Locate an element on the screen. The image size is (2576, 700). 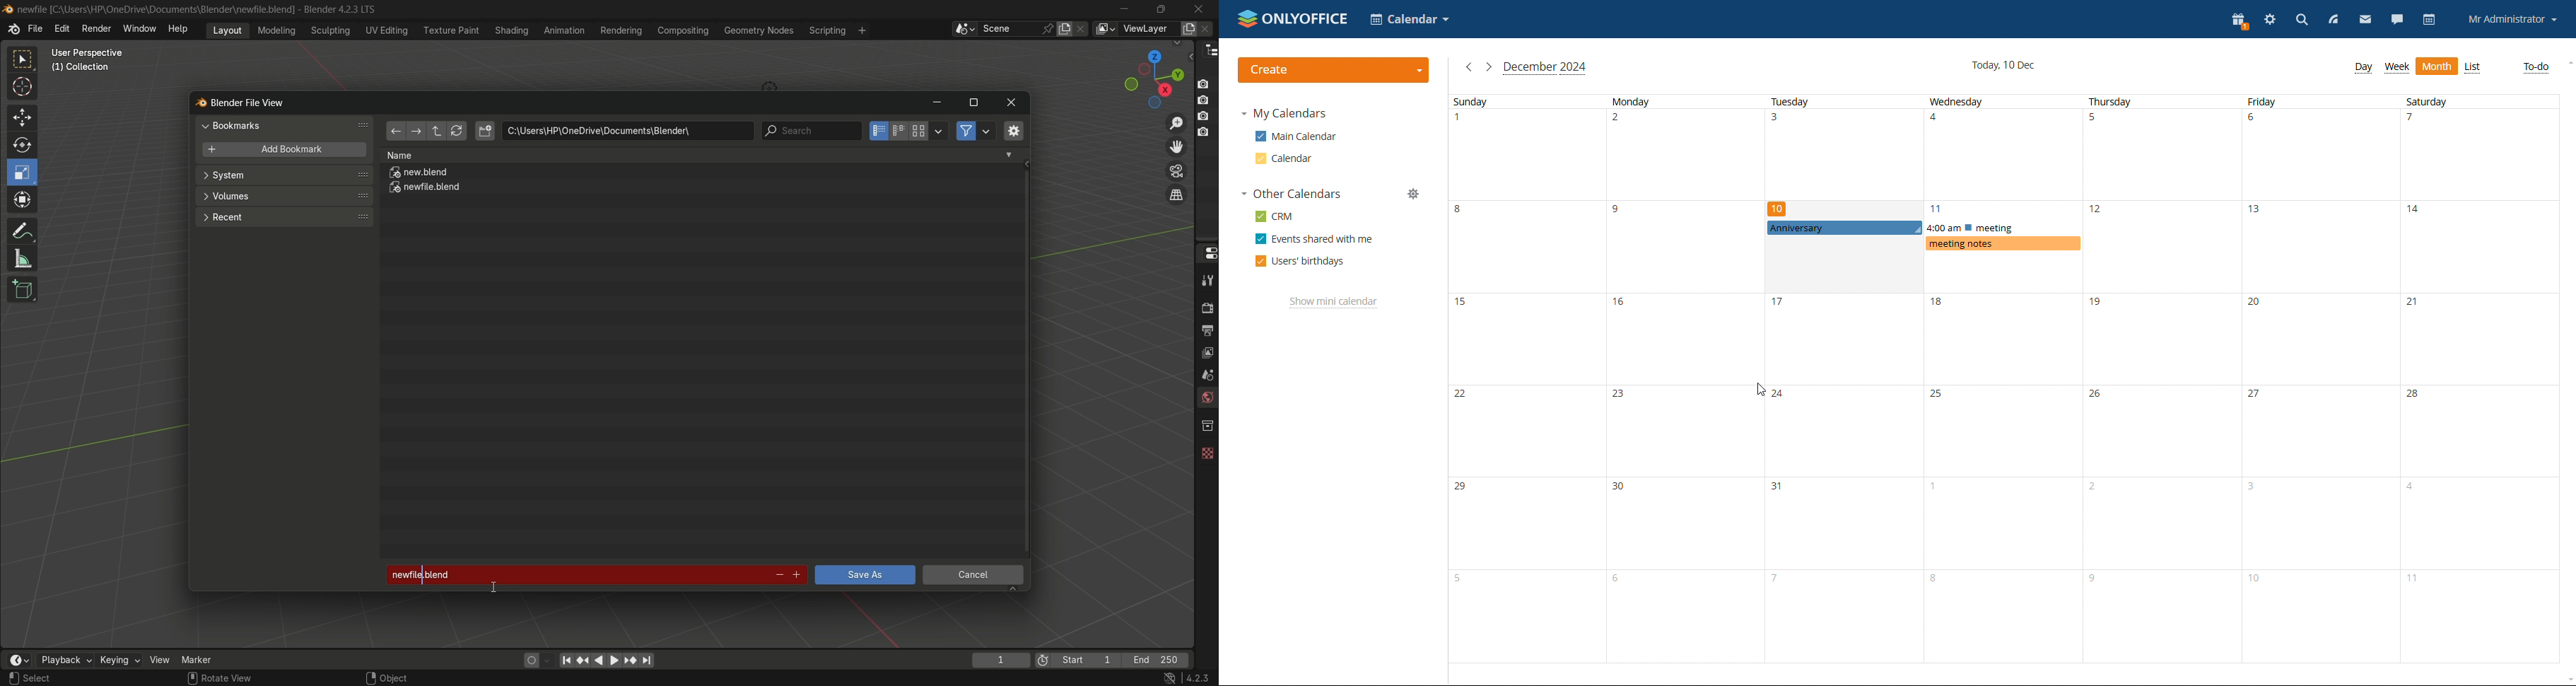
location is located at coordinates (627, 131).